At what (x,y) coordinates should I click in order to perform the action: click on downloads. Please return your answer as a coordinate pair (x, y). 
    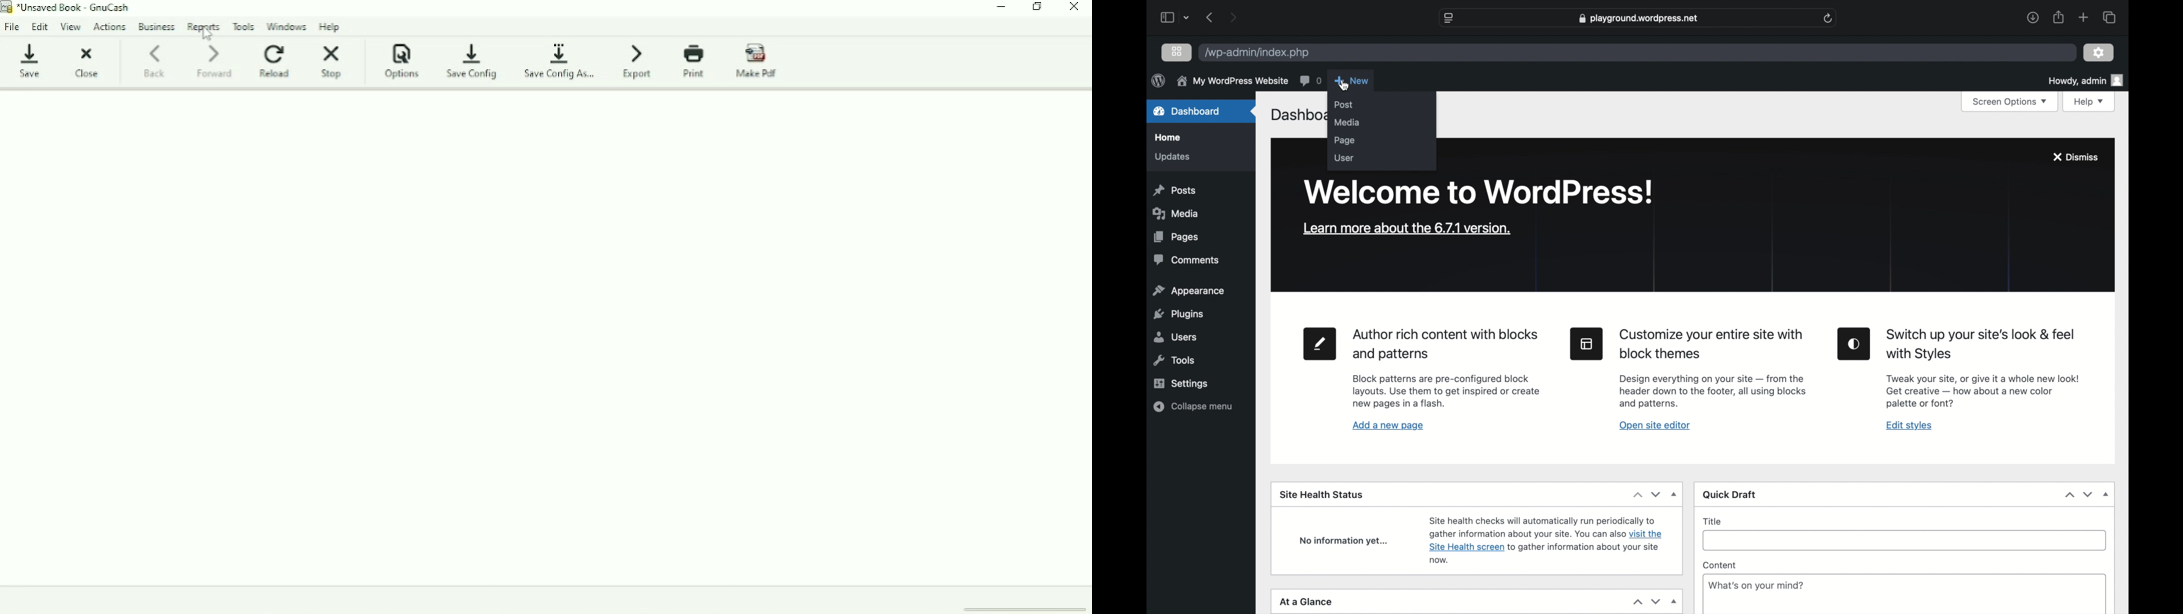
    Looking at the image, I should click on (2033, 17).